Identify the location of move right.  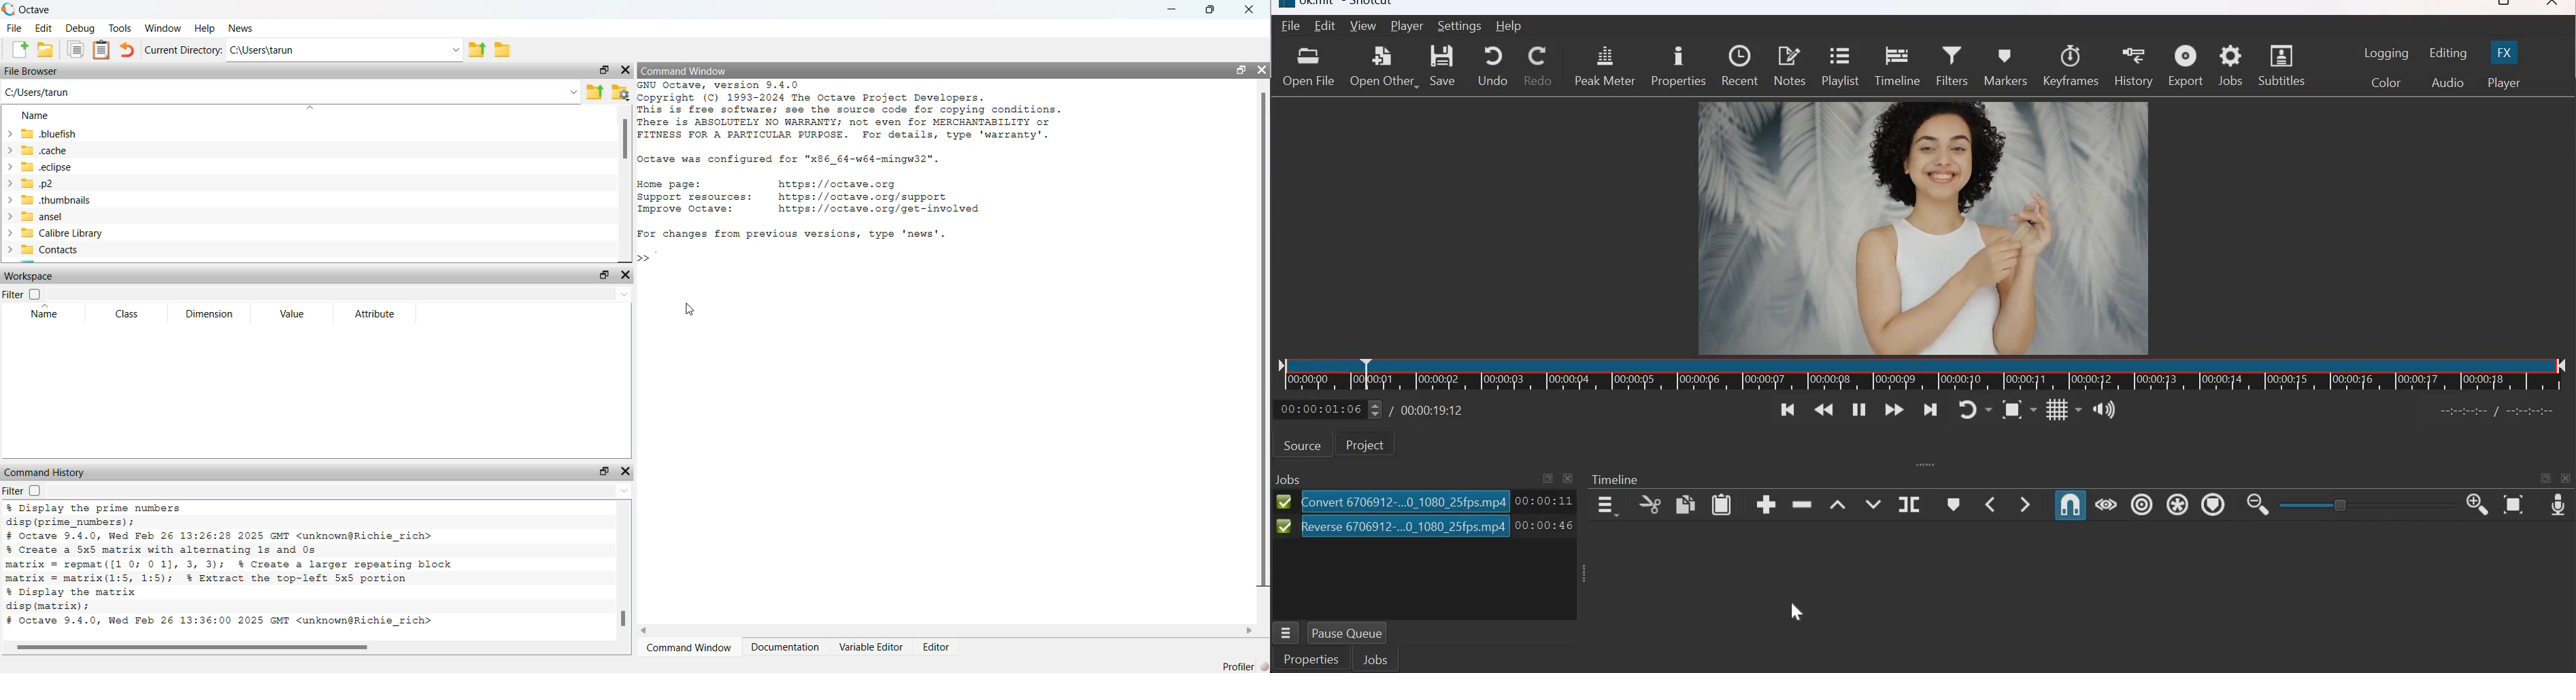
(1250, 629).